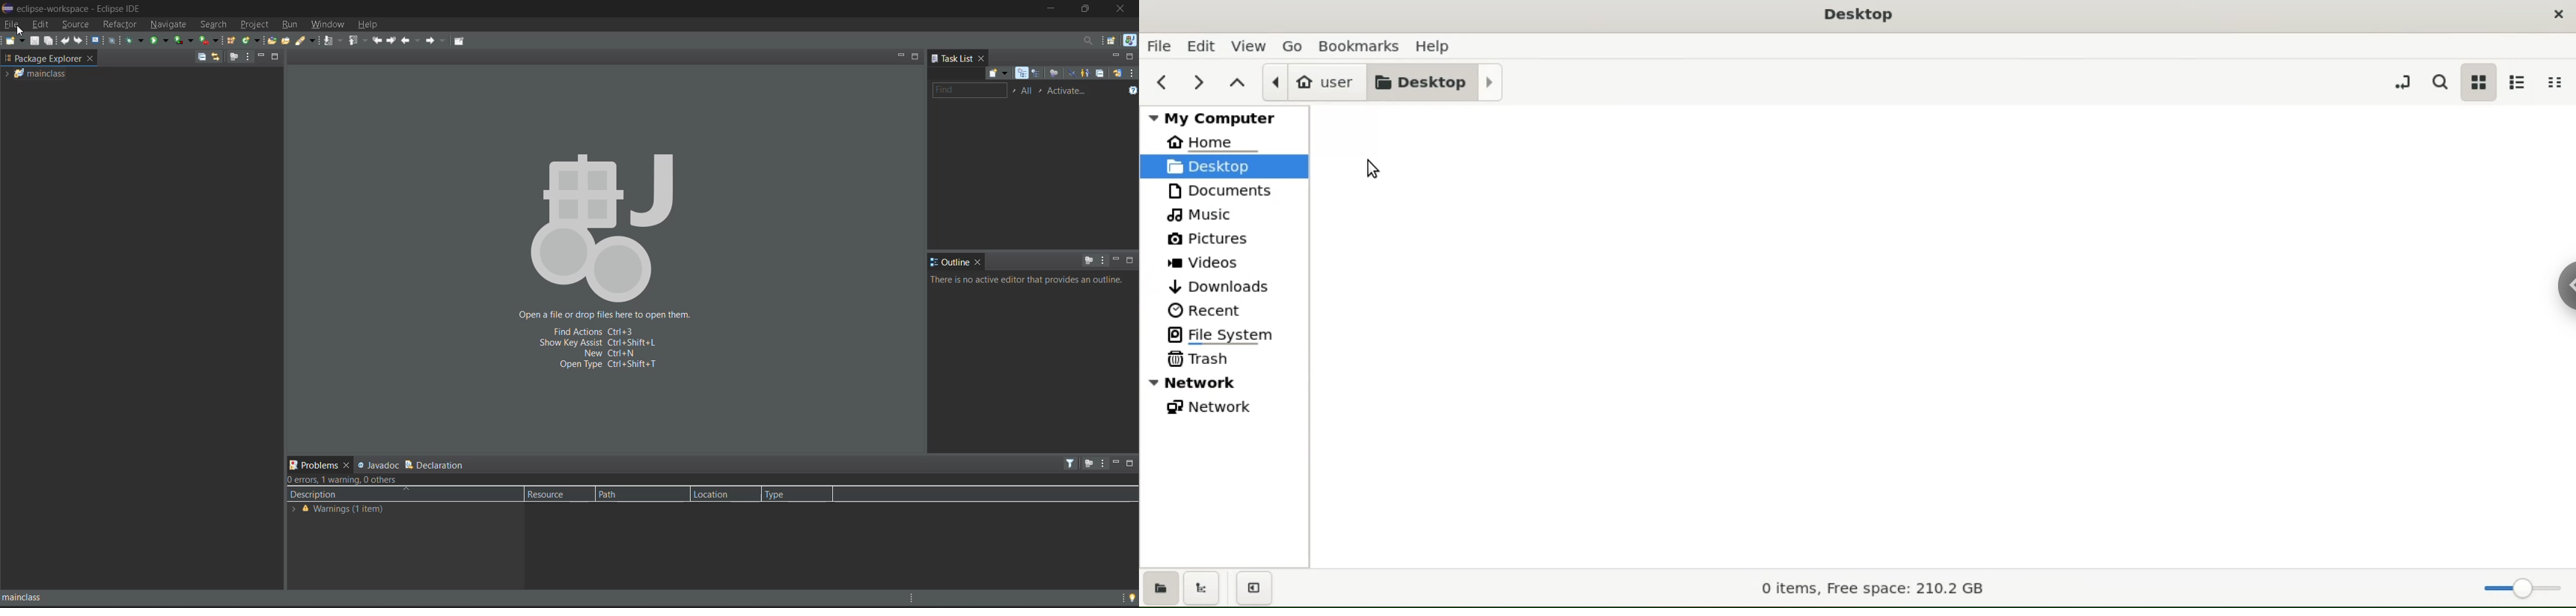  I want to click on undo, so click(66, 40).